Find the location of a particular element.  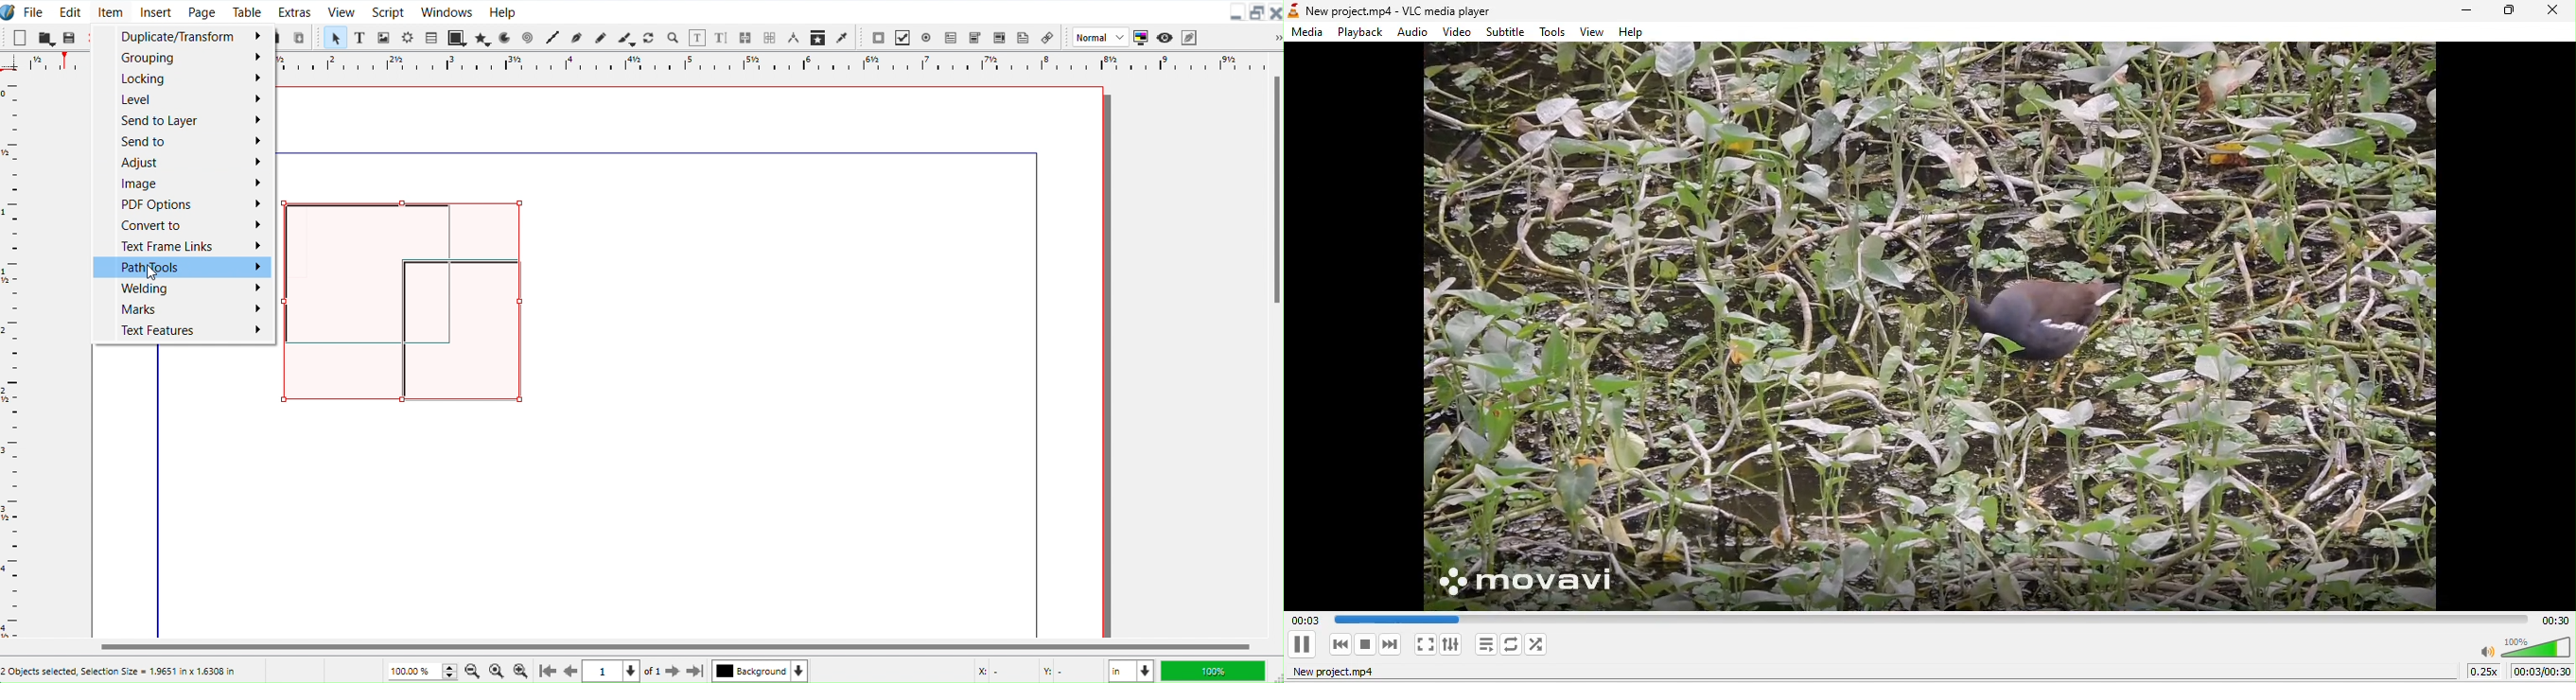

Script is located at coordinates (389, 11).